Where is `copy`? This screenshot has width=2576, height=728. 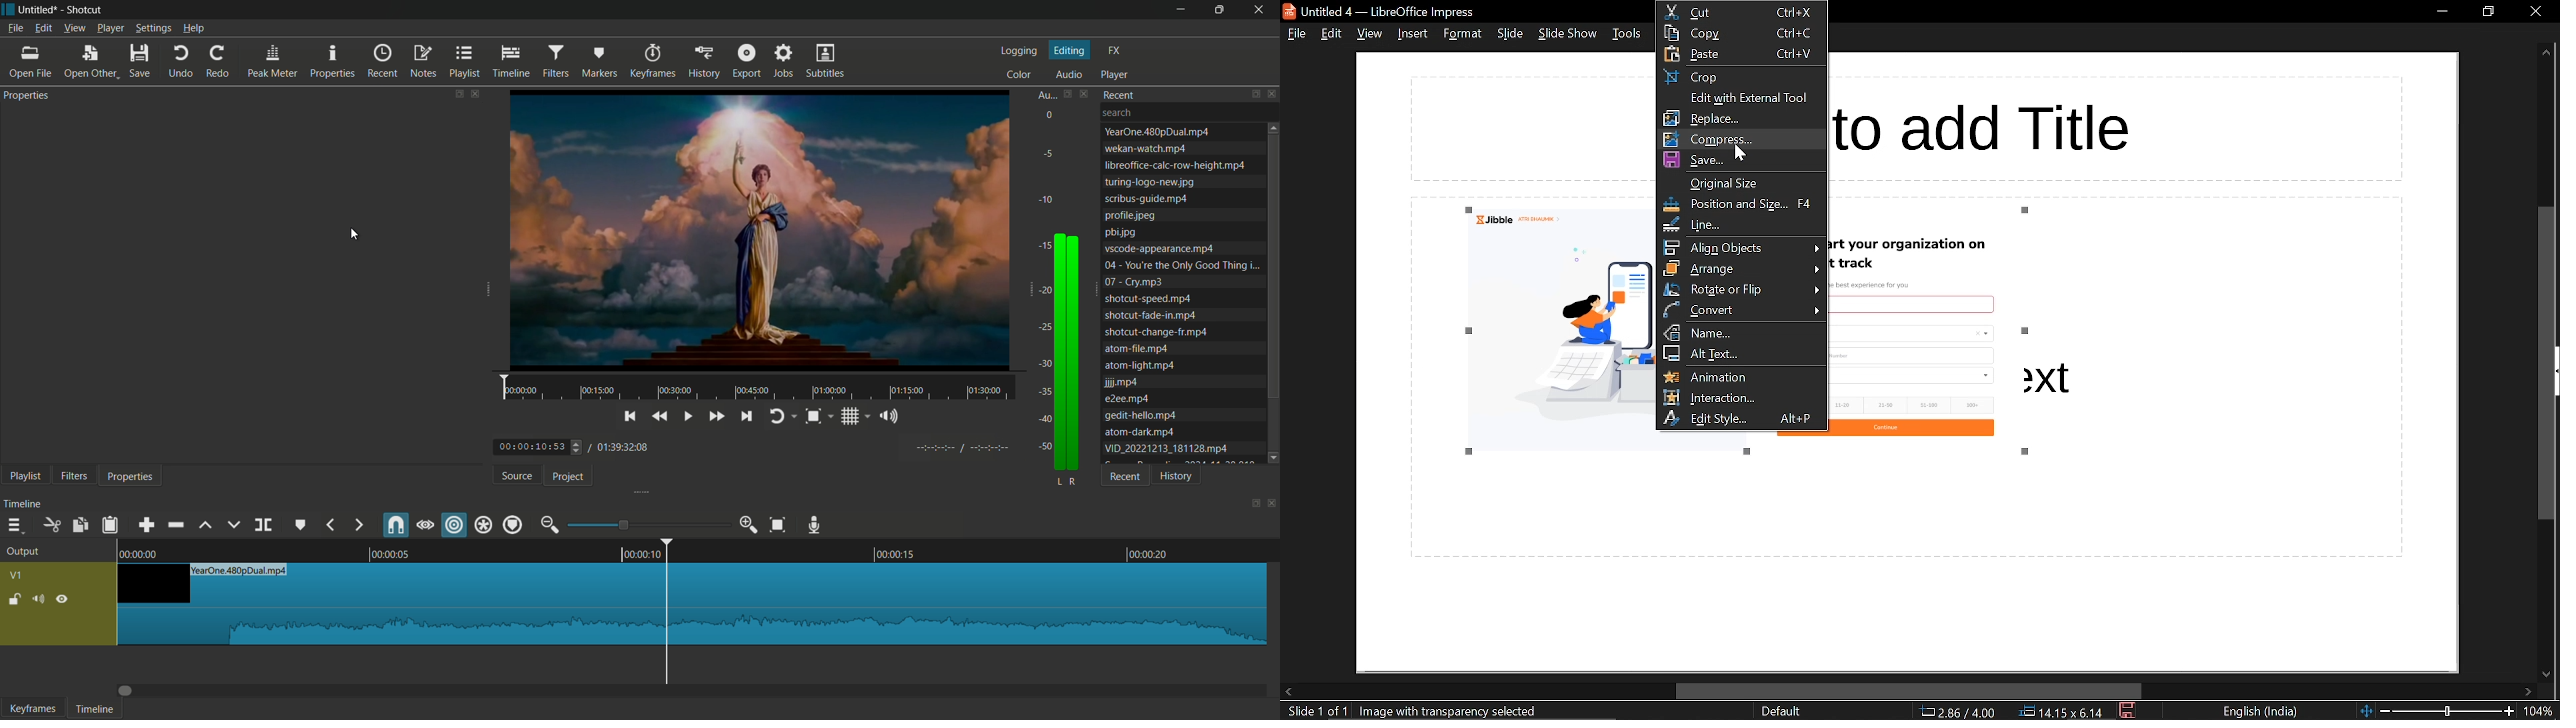
copy is located at coordinates (1743, 33).